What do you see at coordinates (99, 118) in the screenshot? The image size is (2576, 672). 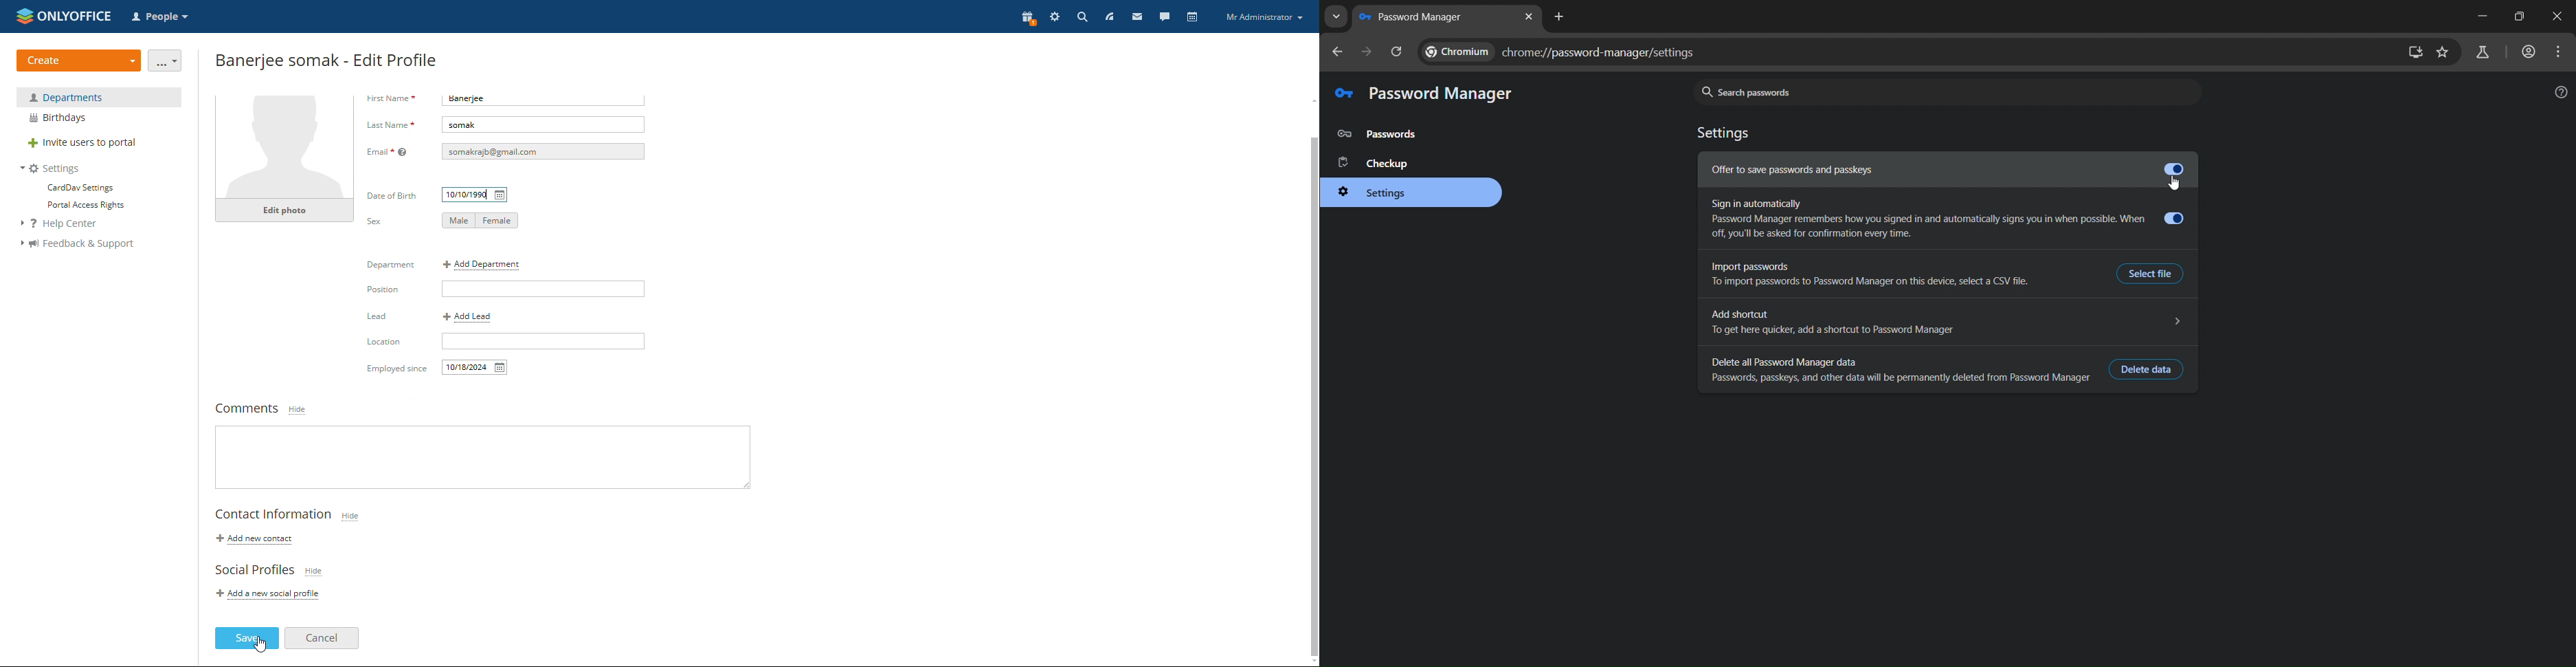 I see `birthdays` at bounding box center [99, 118].